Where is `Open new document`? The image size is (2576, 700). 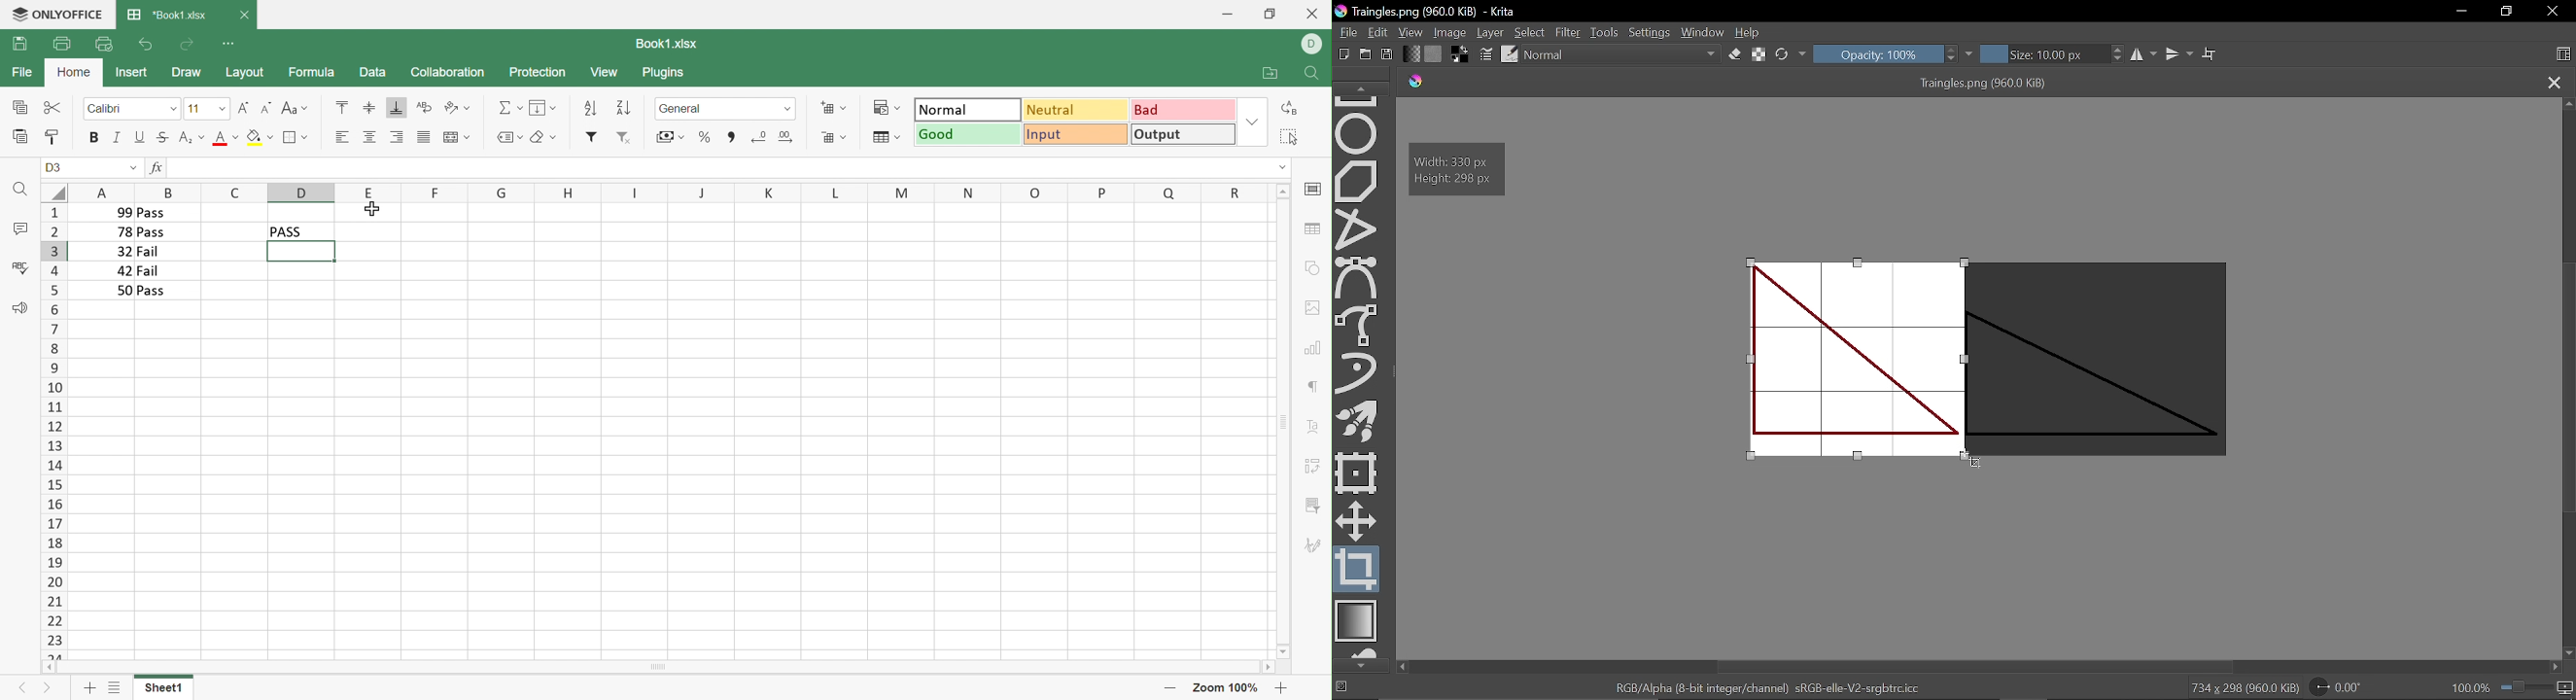 Open new document is located at coordinates (1366, 54).